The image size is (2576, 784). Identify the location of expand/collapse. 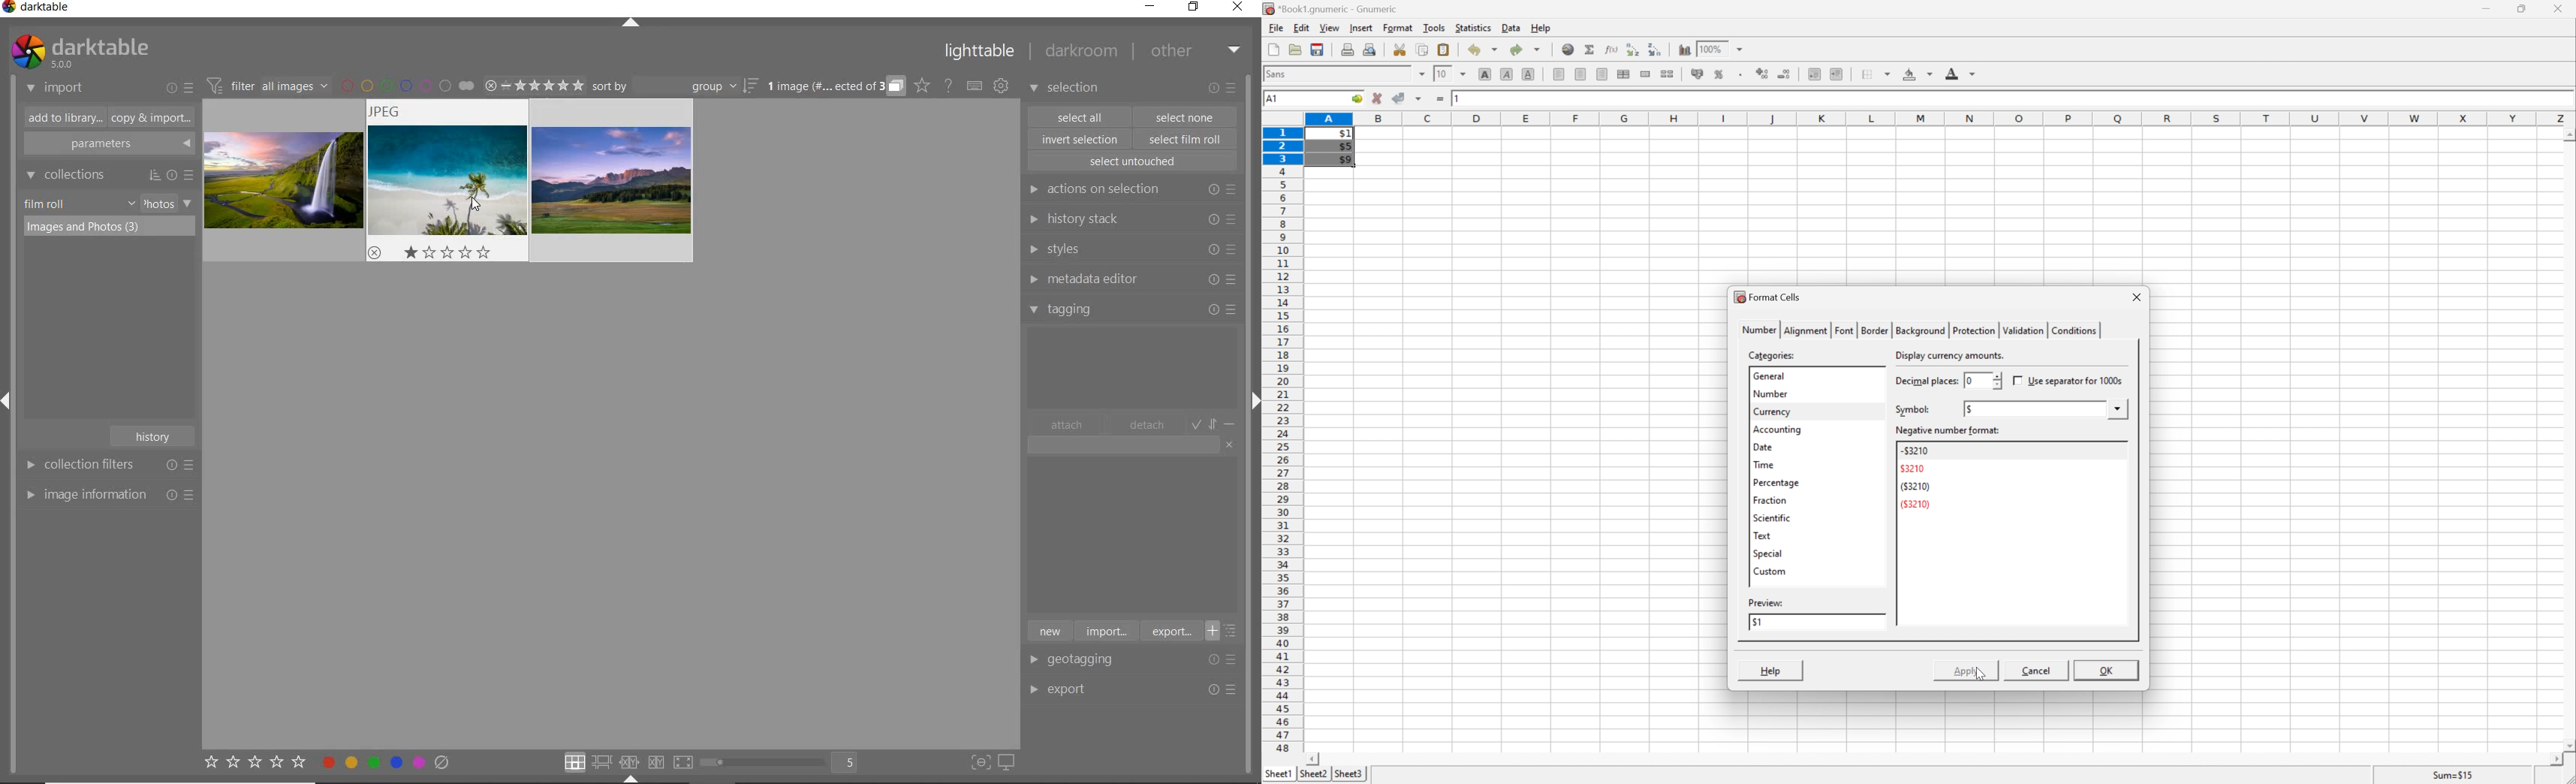
(630, 25).